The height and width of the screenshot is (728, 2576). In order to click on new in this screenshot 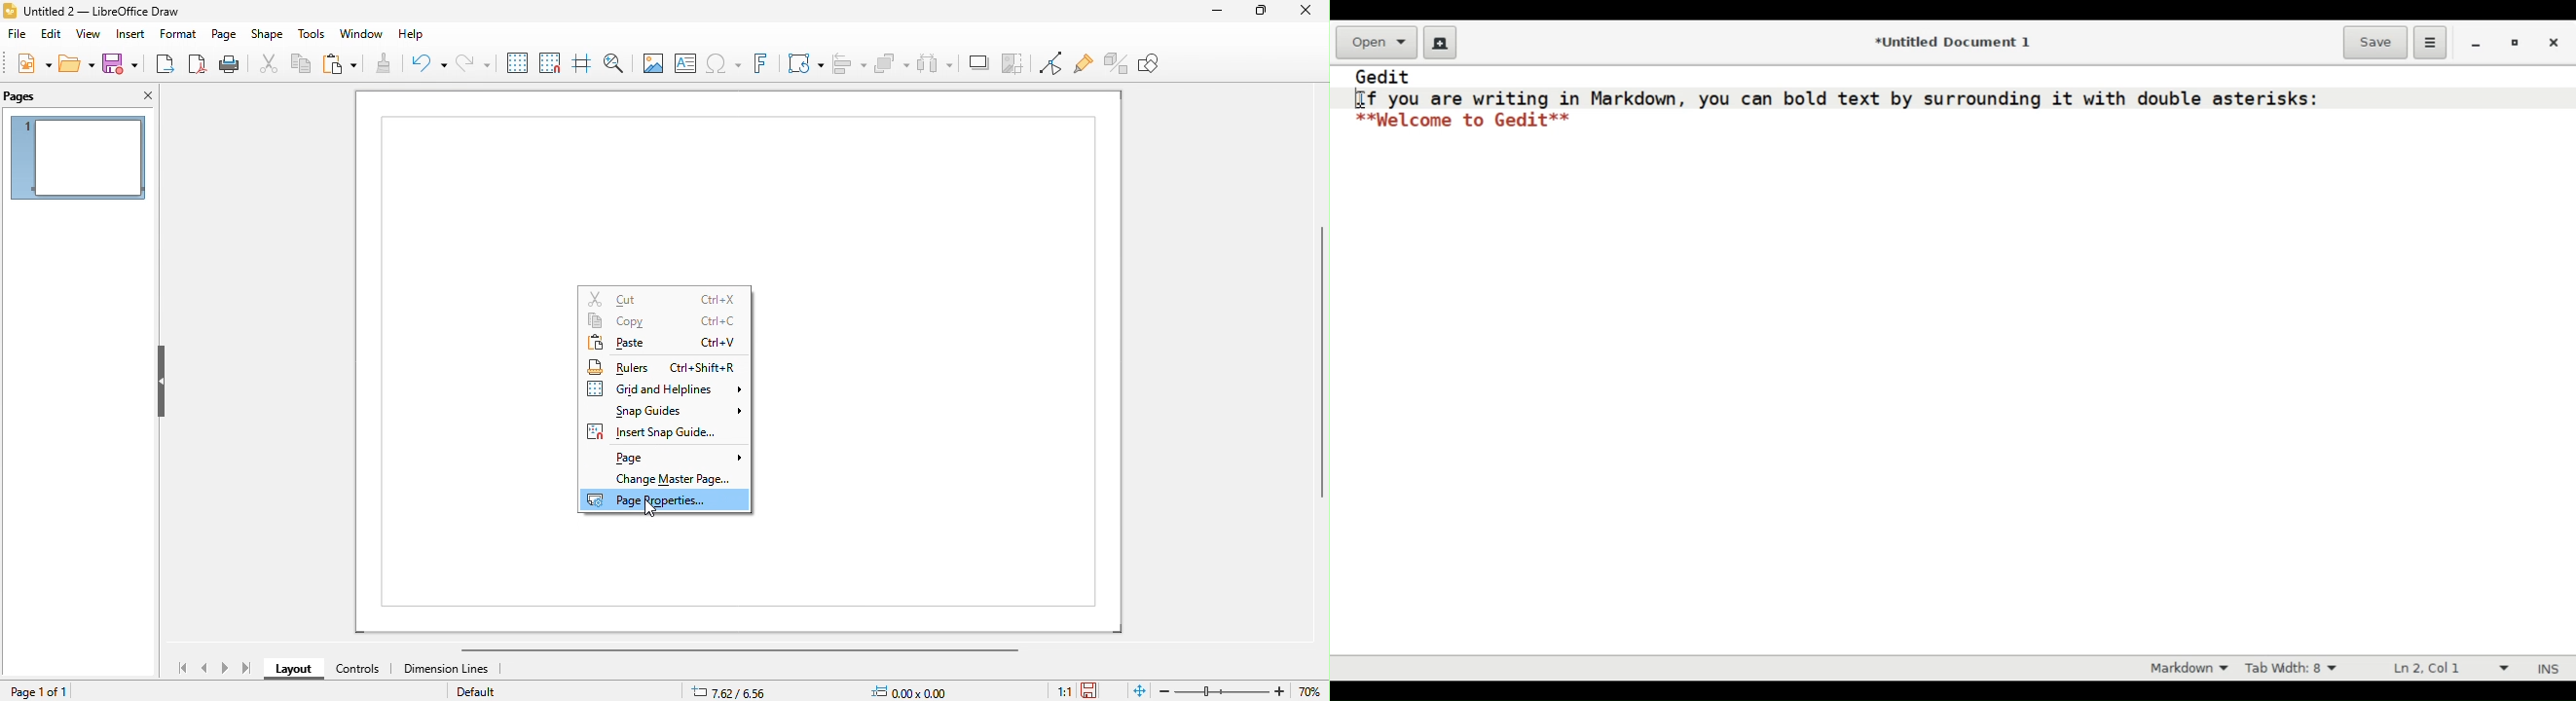, I will do `click(32, 62)`.